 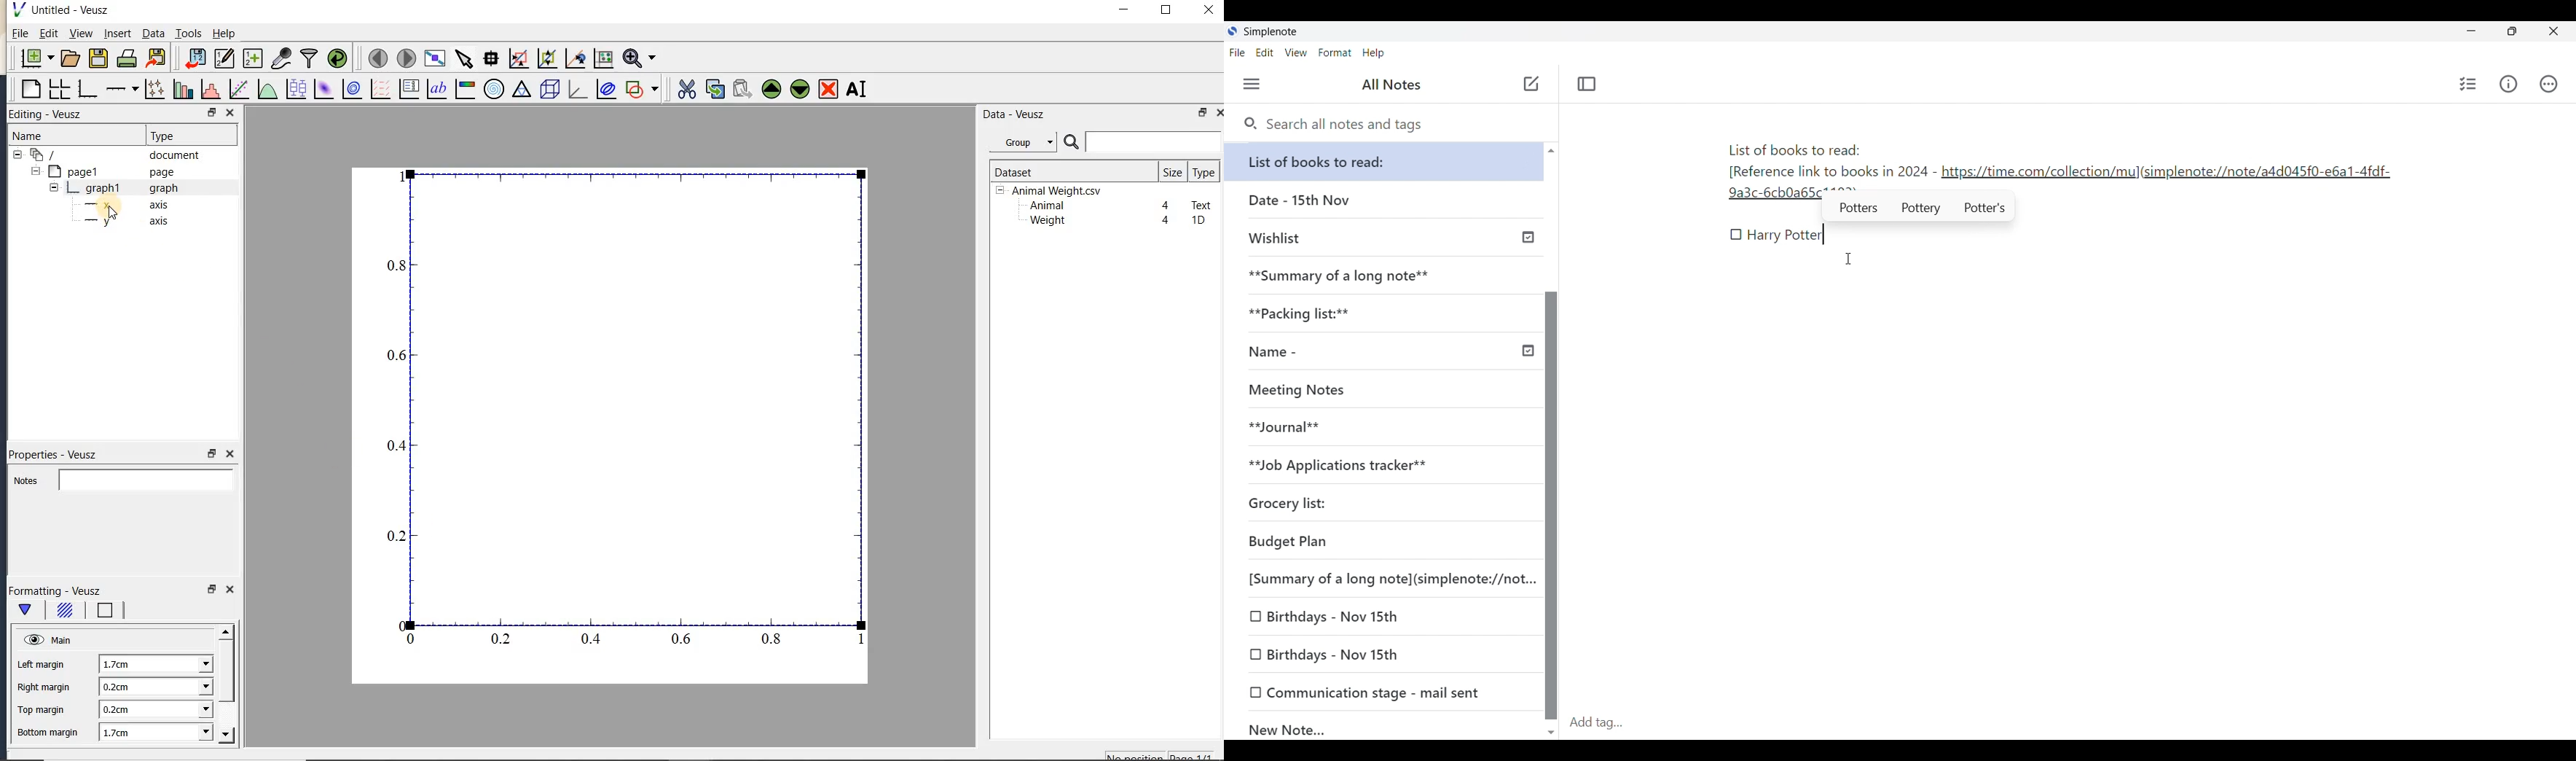 What do you see at coordinates (1605, 722) in the screenshot?
I see `Add tag...` at bounding box center [1605, 722].